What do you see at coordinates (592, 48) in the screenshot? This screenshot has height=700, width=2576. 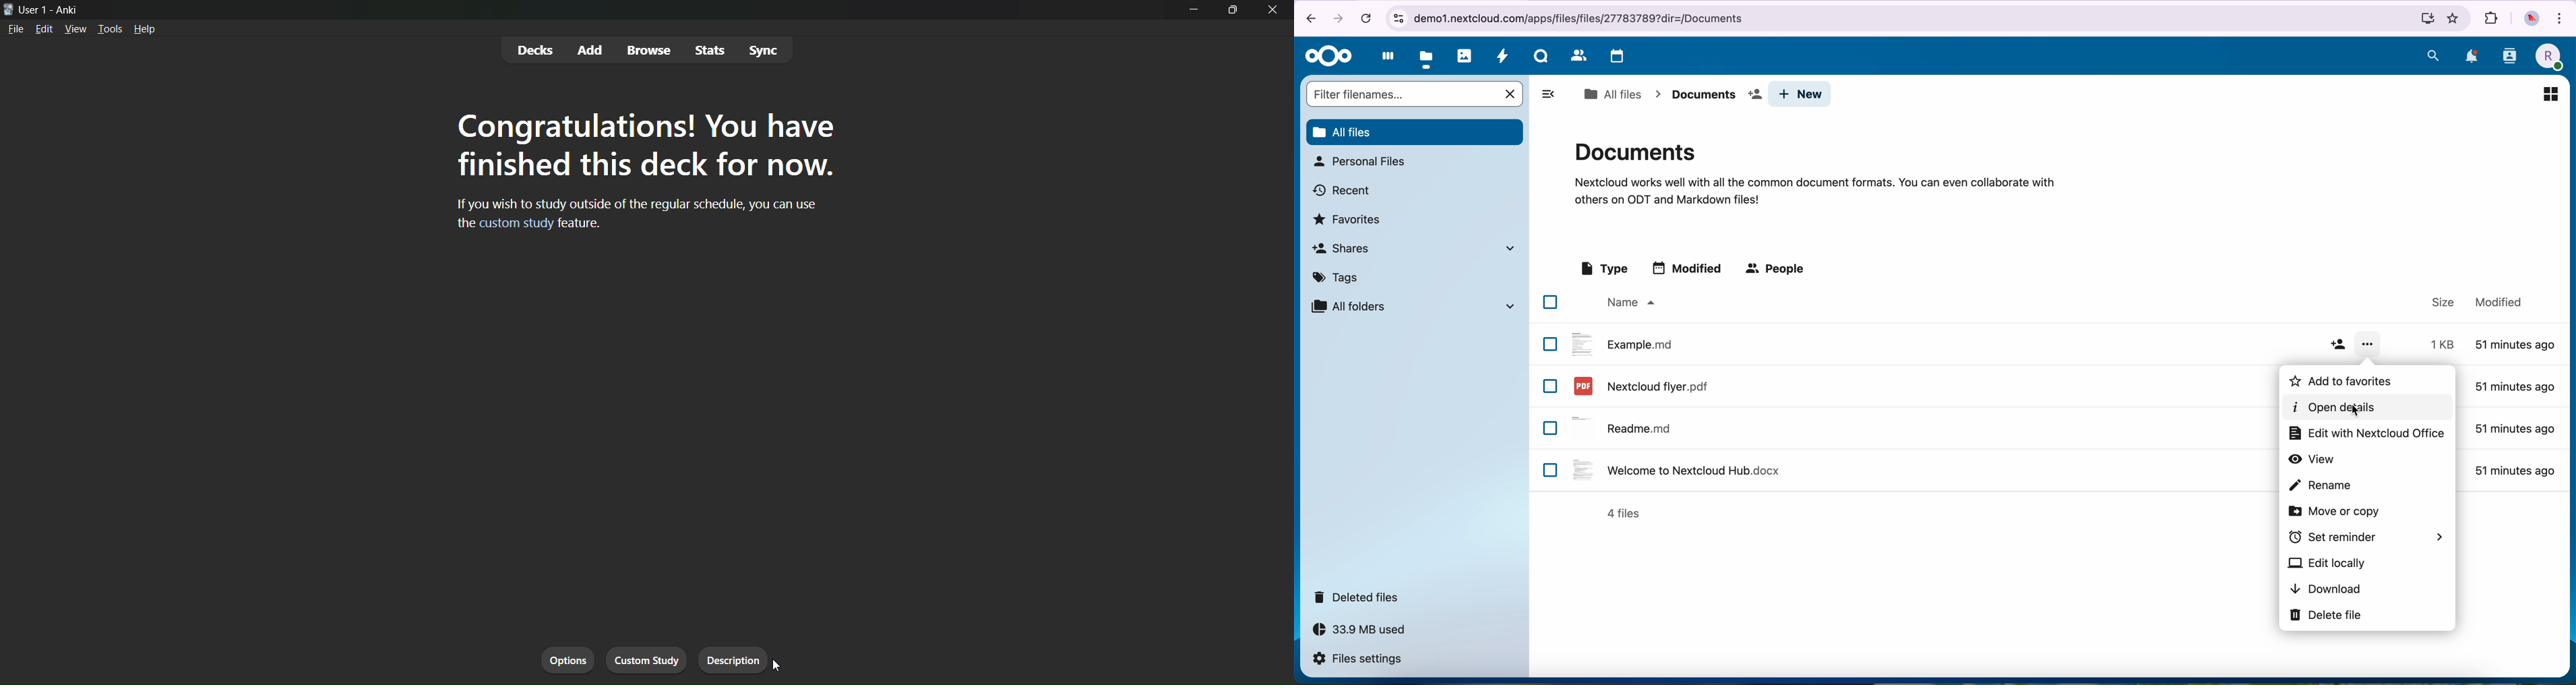 I see `add` at bounding box center [592, 48].